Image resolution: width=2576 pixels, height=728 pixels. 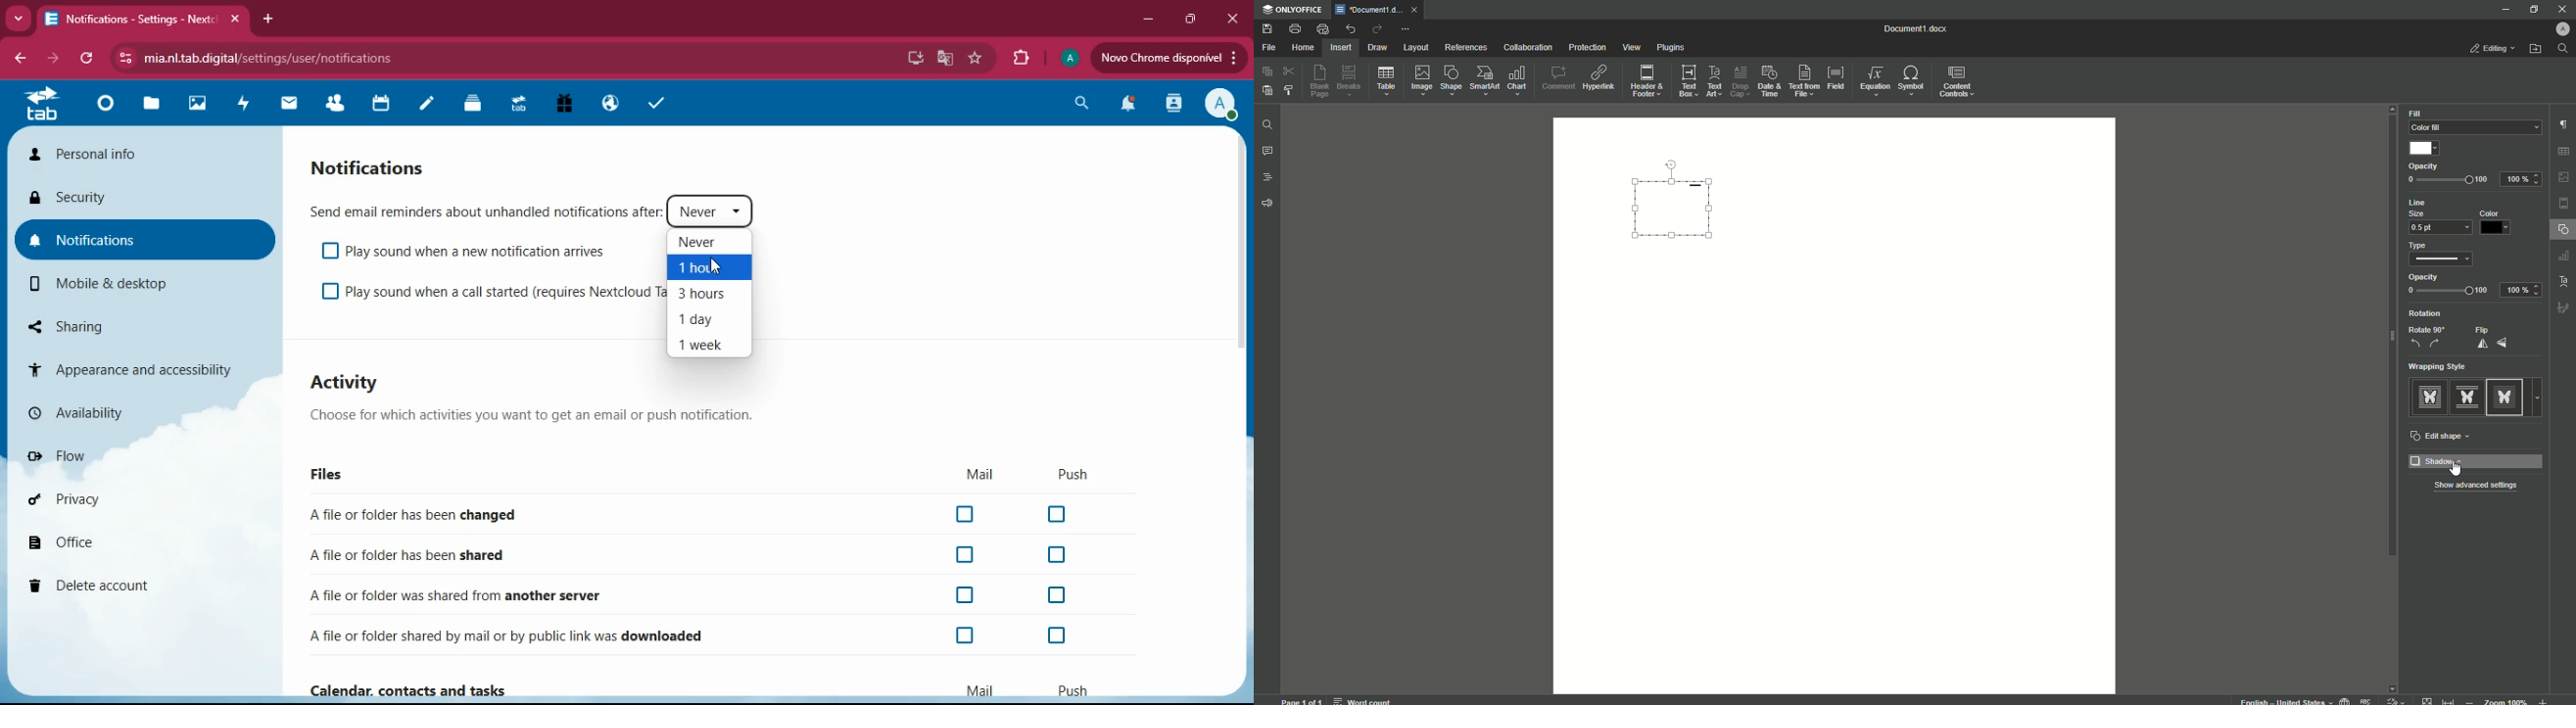 What do you see at coordinates (512, 633) in the screenshot?
I see `downloaded` at bounding box center [512, 633].